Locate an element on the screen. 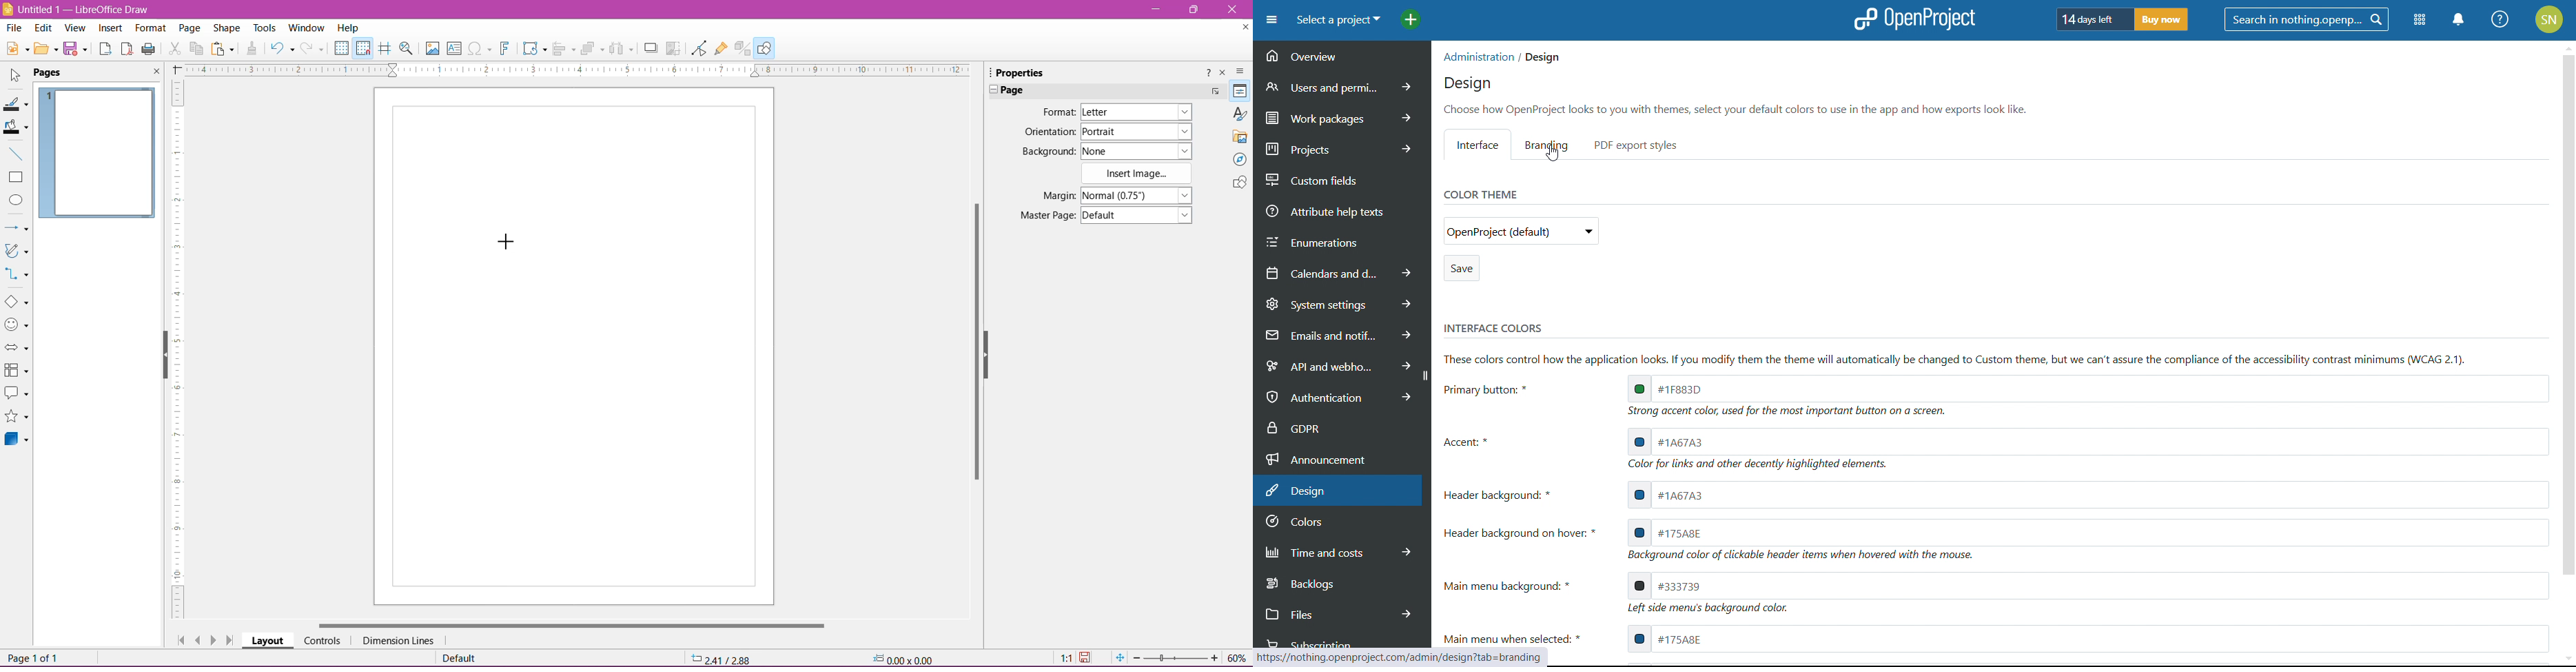 The image size is (2576, 672). Ruler is located at coordinates (572, 70).